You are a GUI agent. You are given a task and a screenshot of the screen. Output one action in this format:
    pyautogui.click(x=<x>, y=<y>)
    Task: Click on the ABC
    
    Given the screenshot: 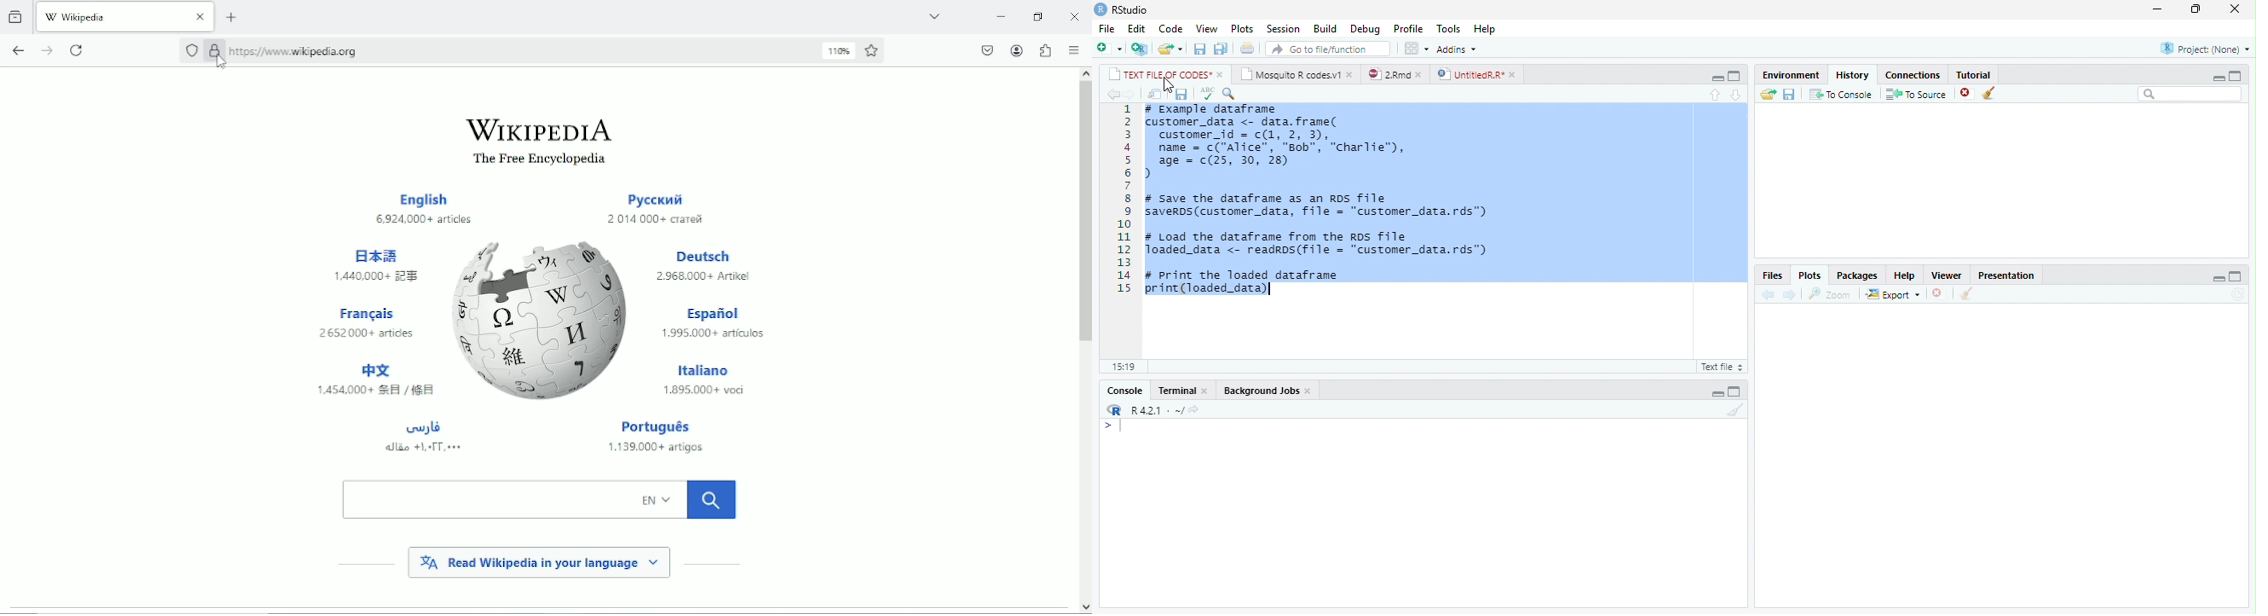 What is the action you would take?
    pyautogui.click(x=1207, y=94)
    